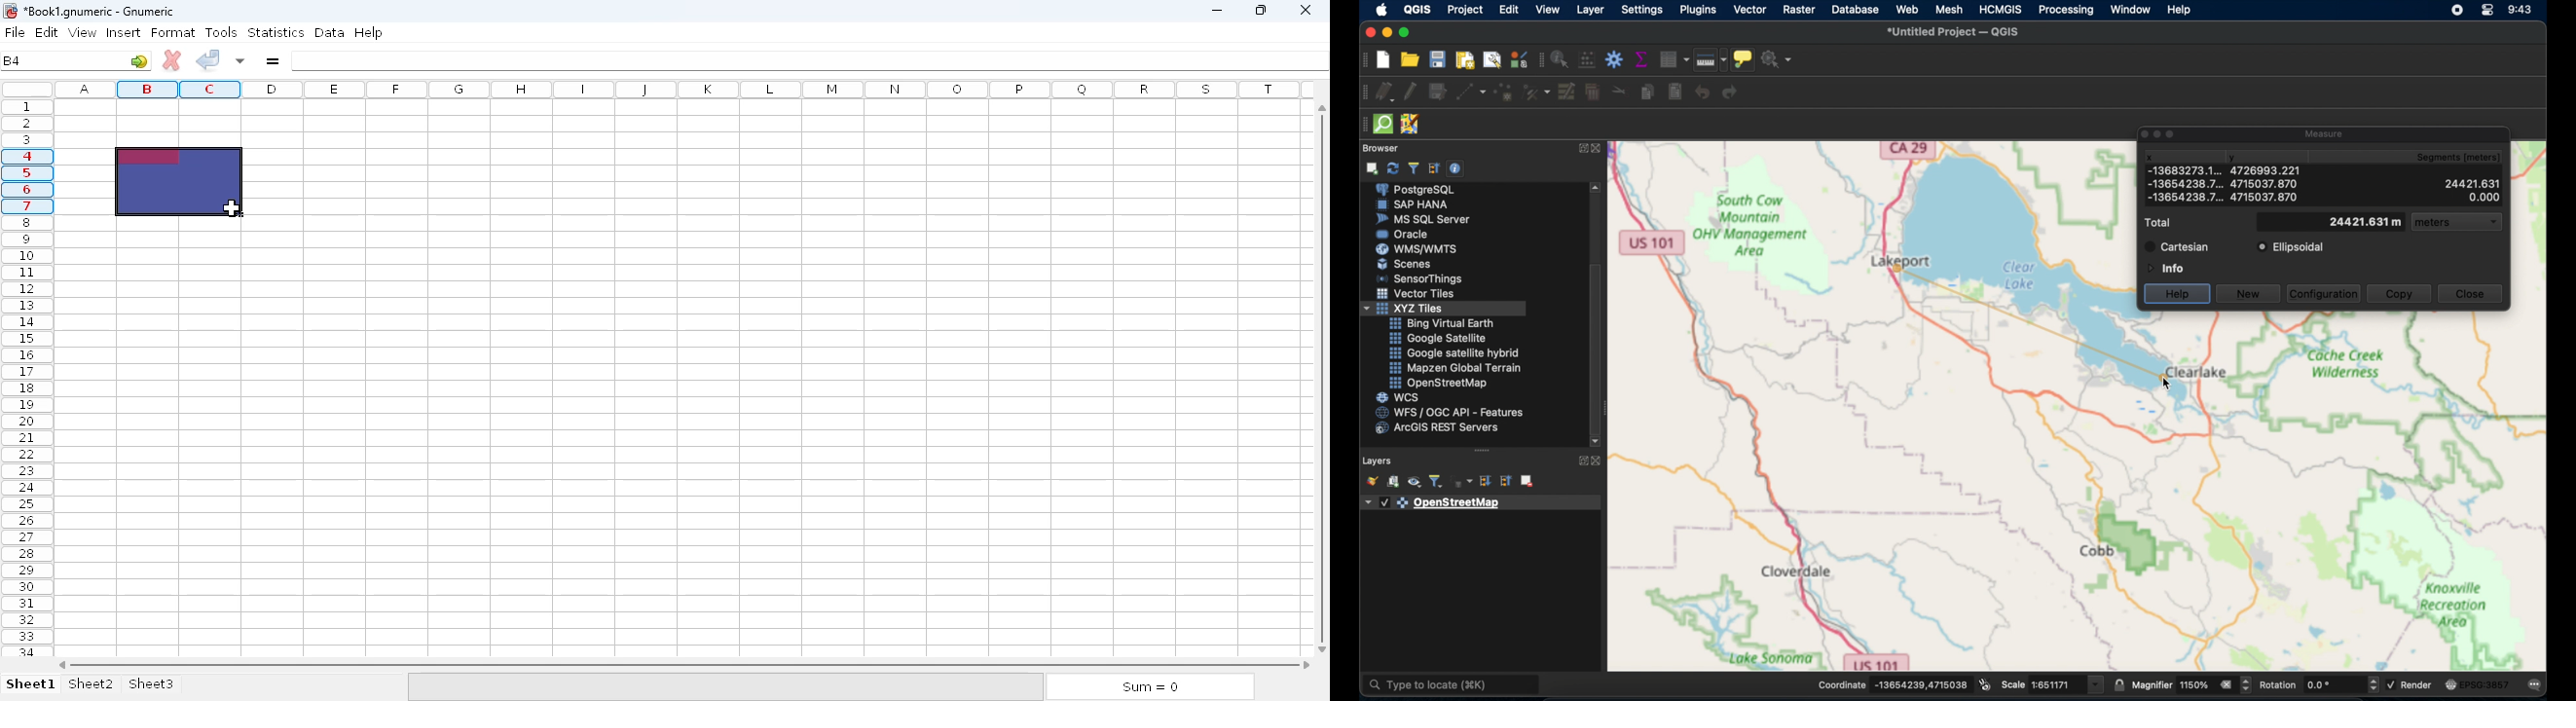 The height and width of the screenshot is (728, 2576). What do you see at coordinates (82, 33) in the screenshot?
I see `view` at bounding box center [82, 33].